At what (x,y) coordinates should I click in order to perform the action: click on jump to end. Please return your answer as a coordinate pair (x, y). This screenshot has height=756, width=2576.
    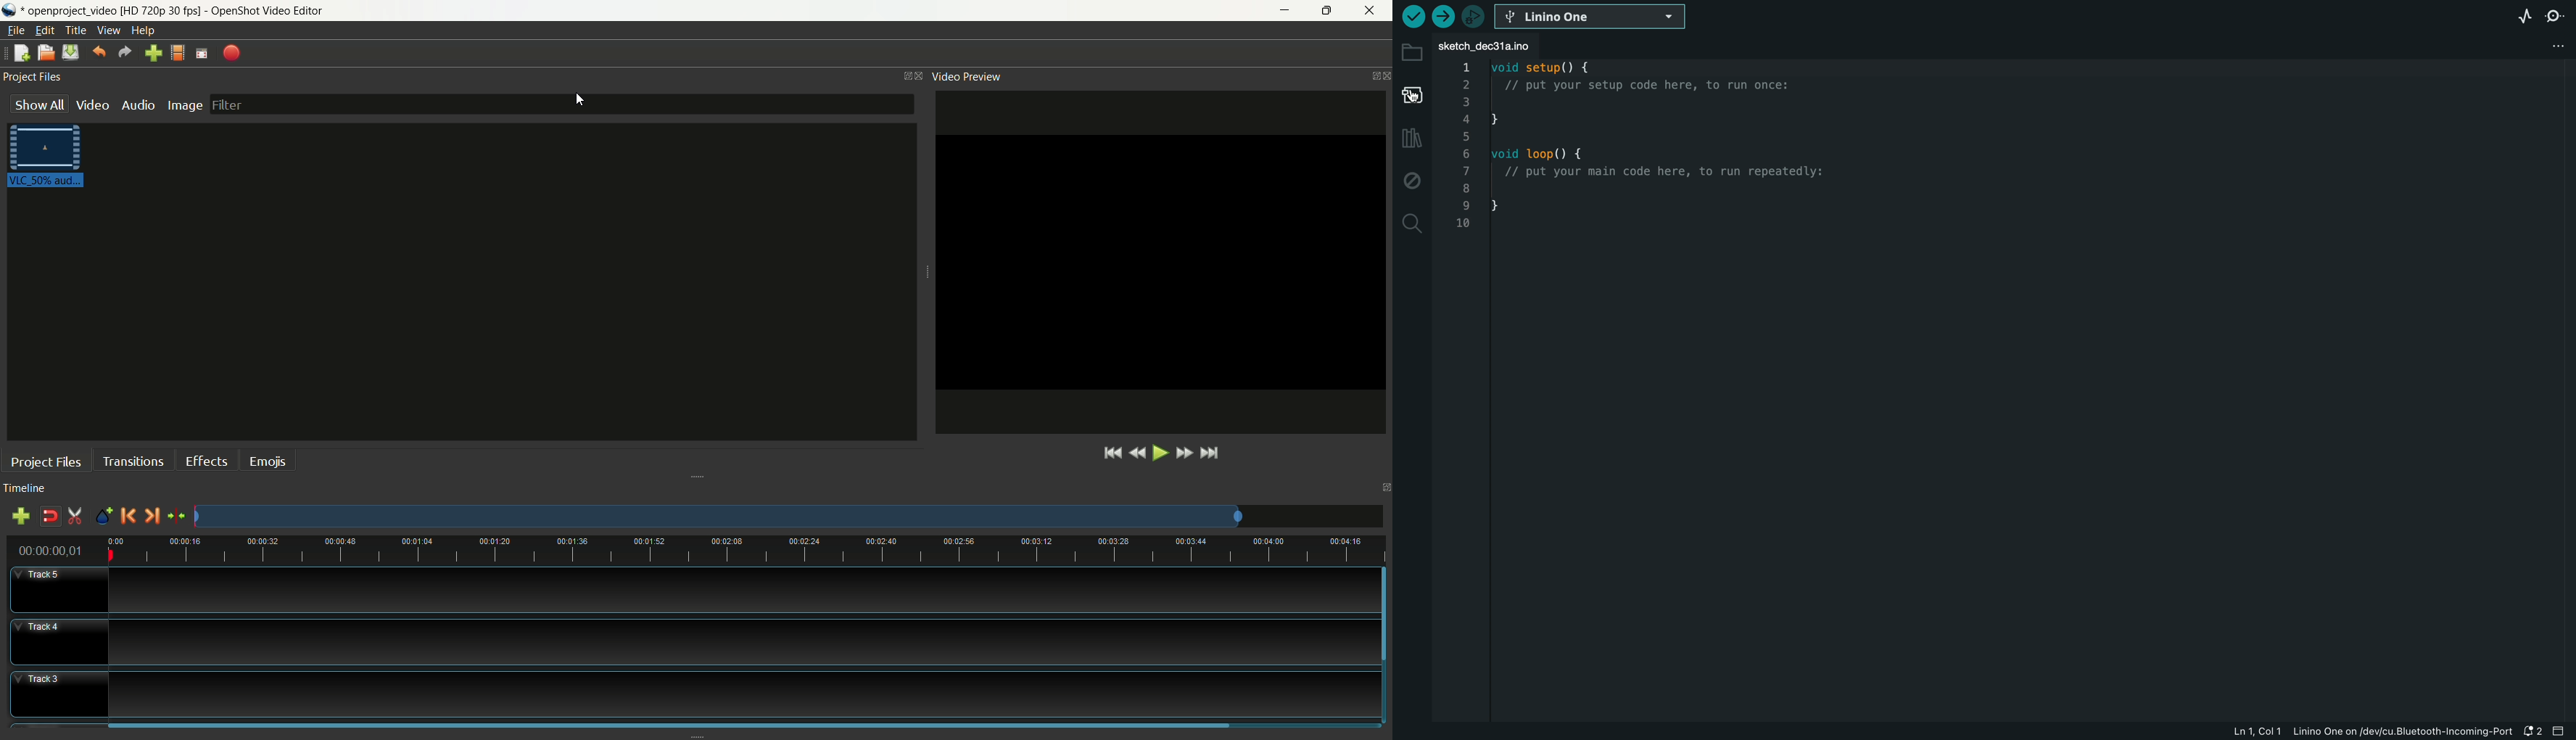
    Looking at the image, I should click on (1212, 453).